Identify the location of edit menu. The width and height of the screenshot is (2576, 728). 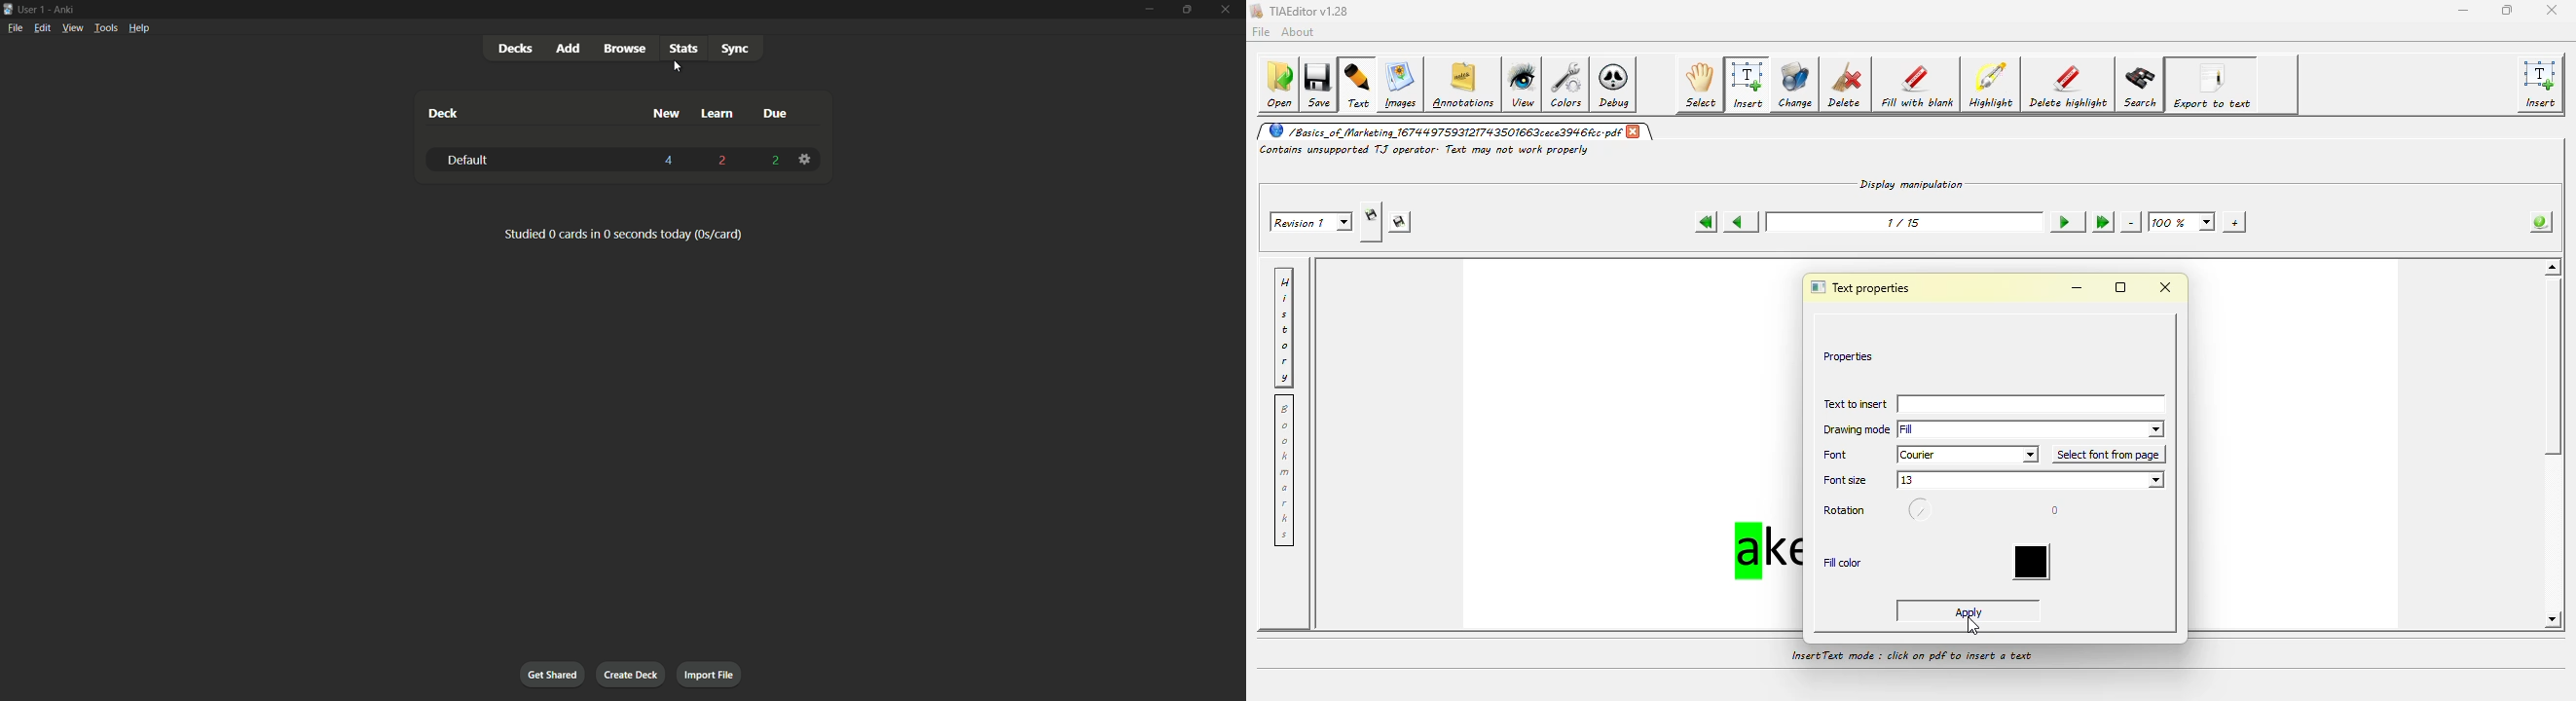
(42, 27).